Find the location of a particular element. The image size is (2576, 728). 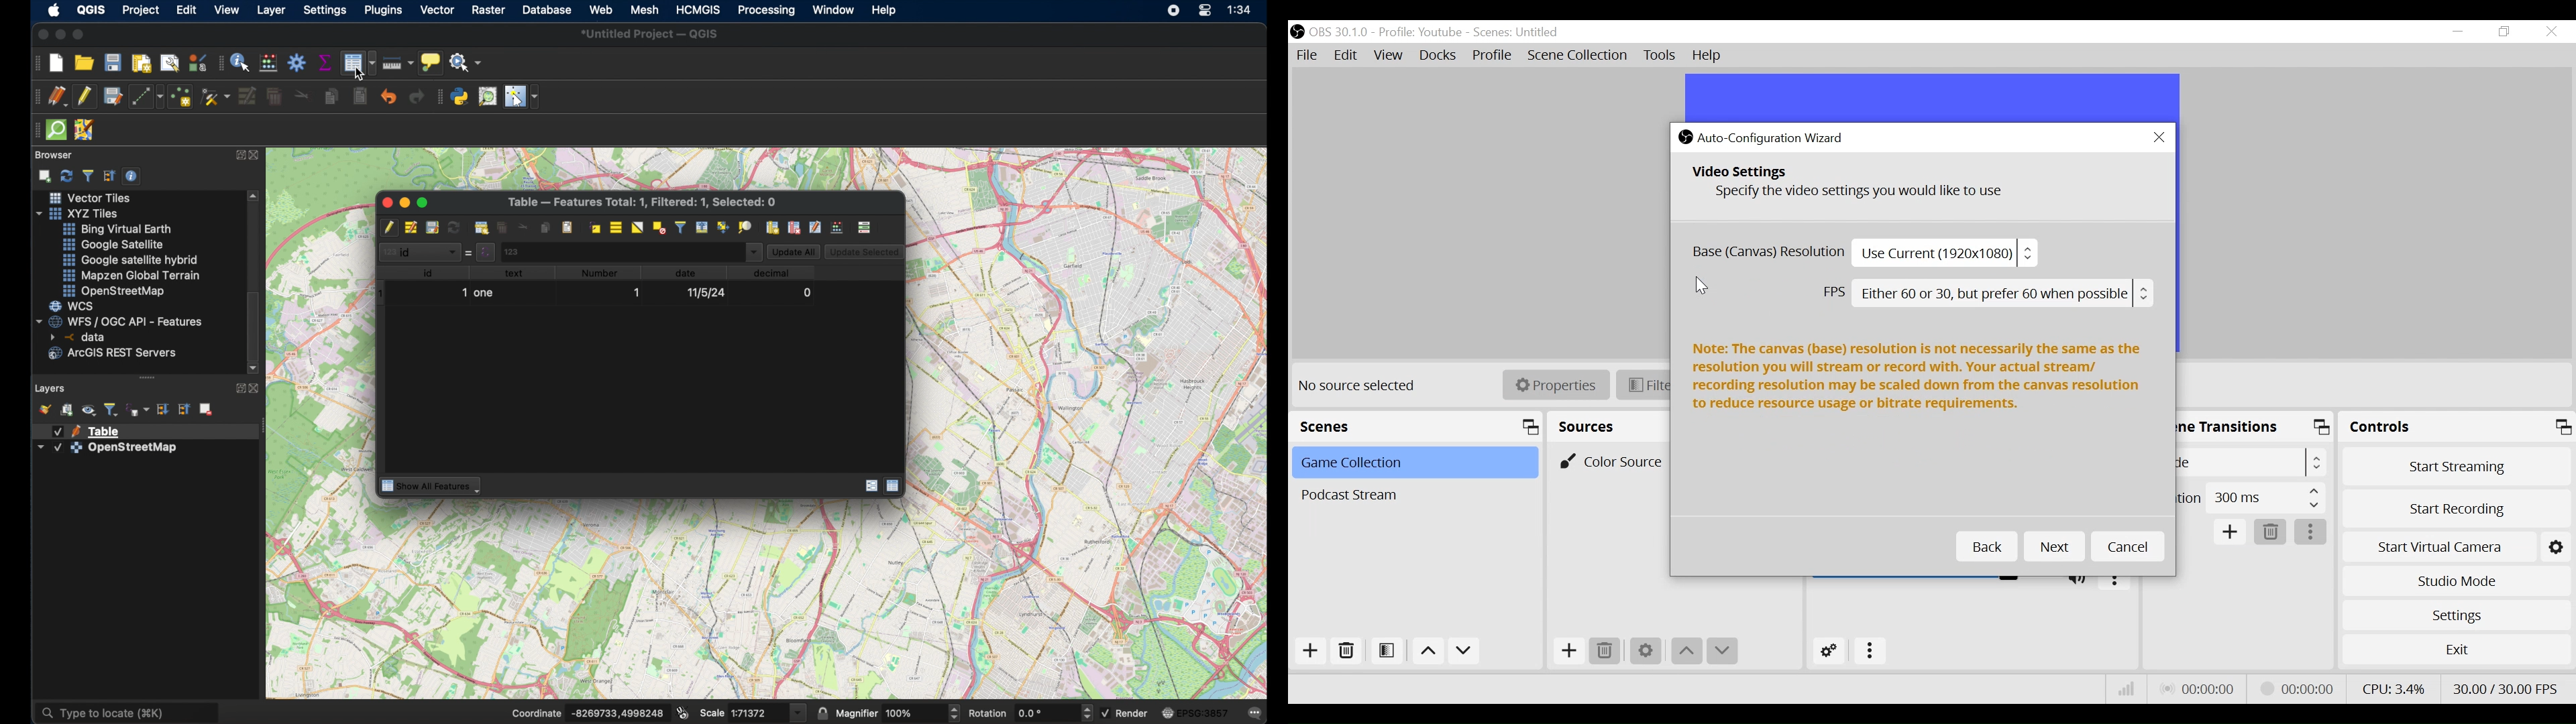

toggle editing mode is located at coordinates (388, 225).